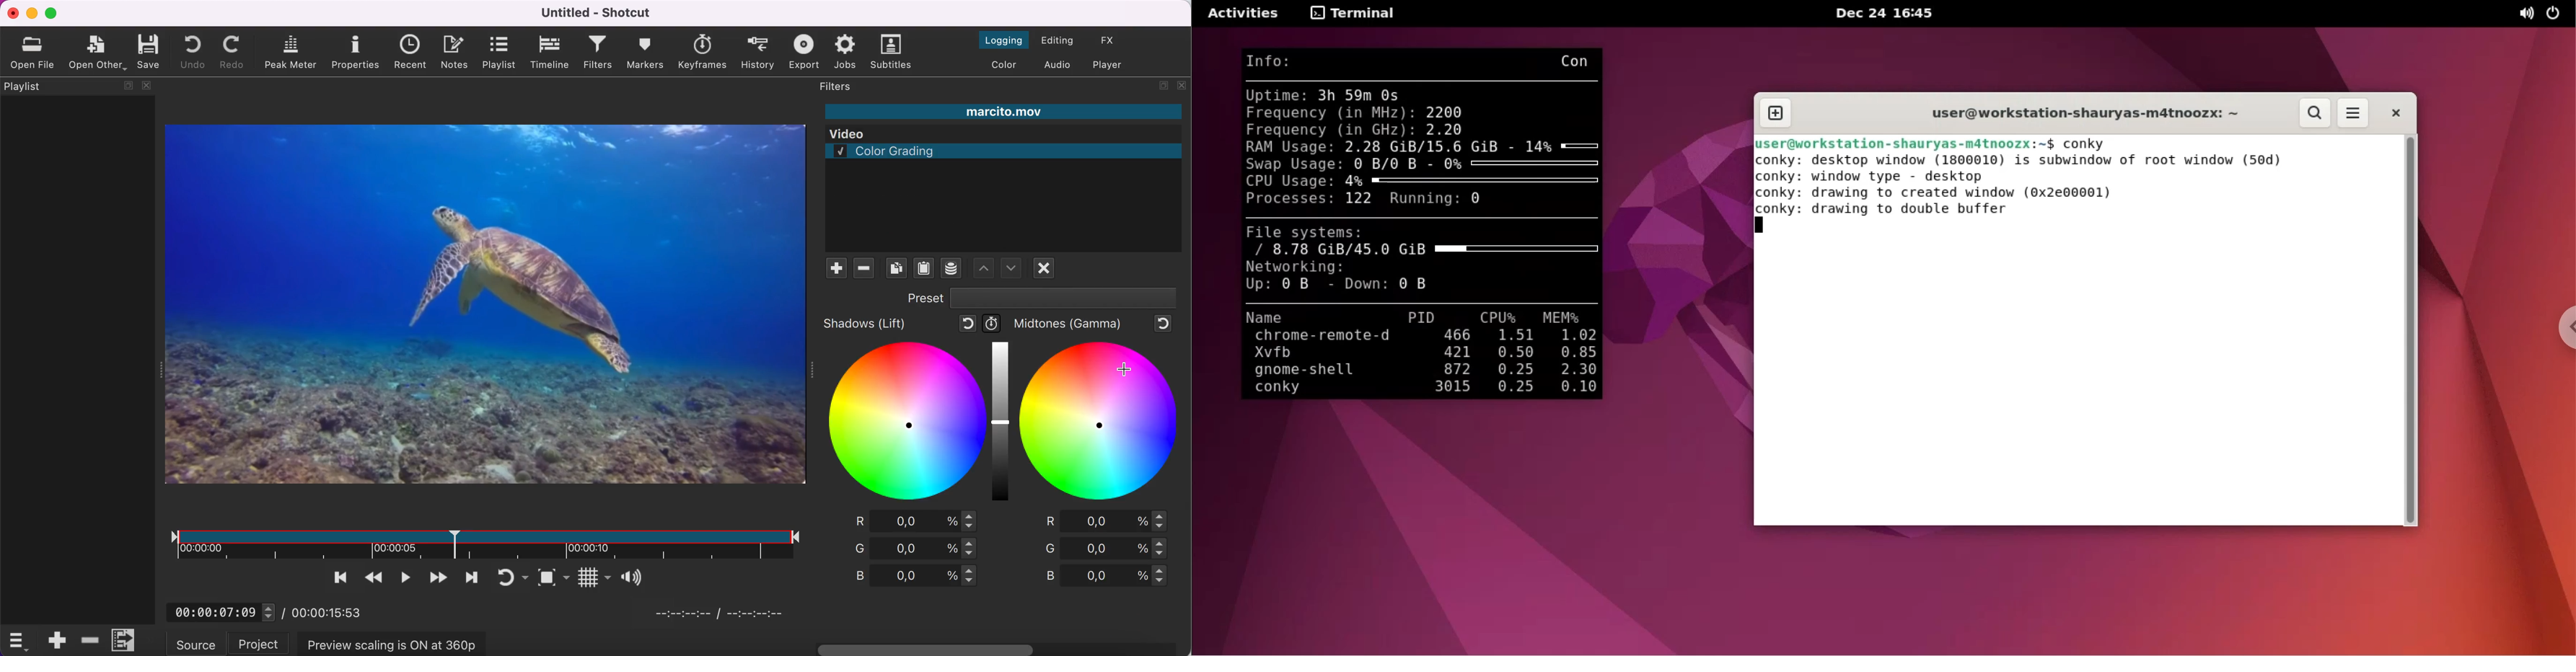 This screenshot has width=2576, height=672. Describe the element at coordinates (500, 576) in the screenshot. I see `toggle player looping` at that location.